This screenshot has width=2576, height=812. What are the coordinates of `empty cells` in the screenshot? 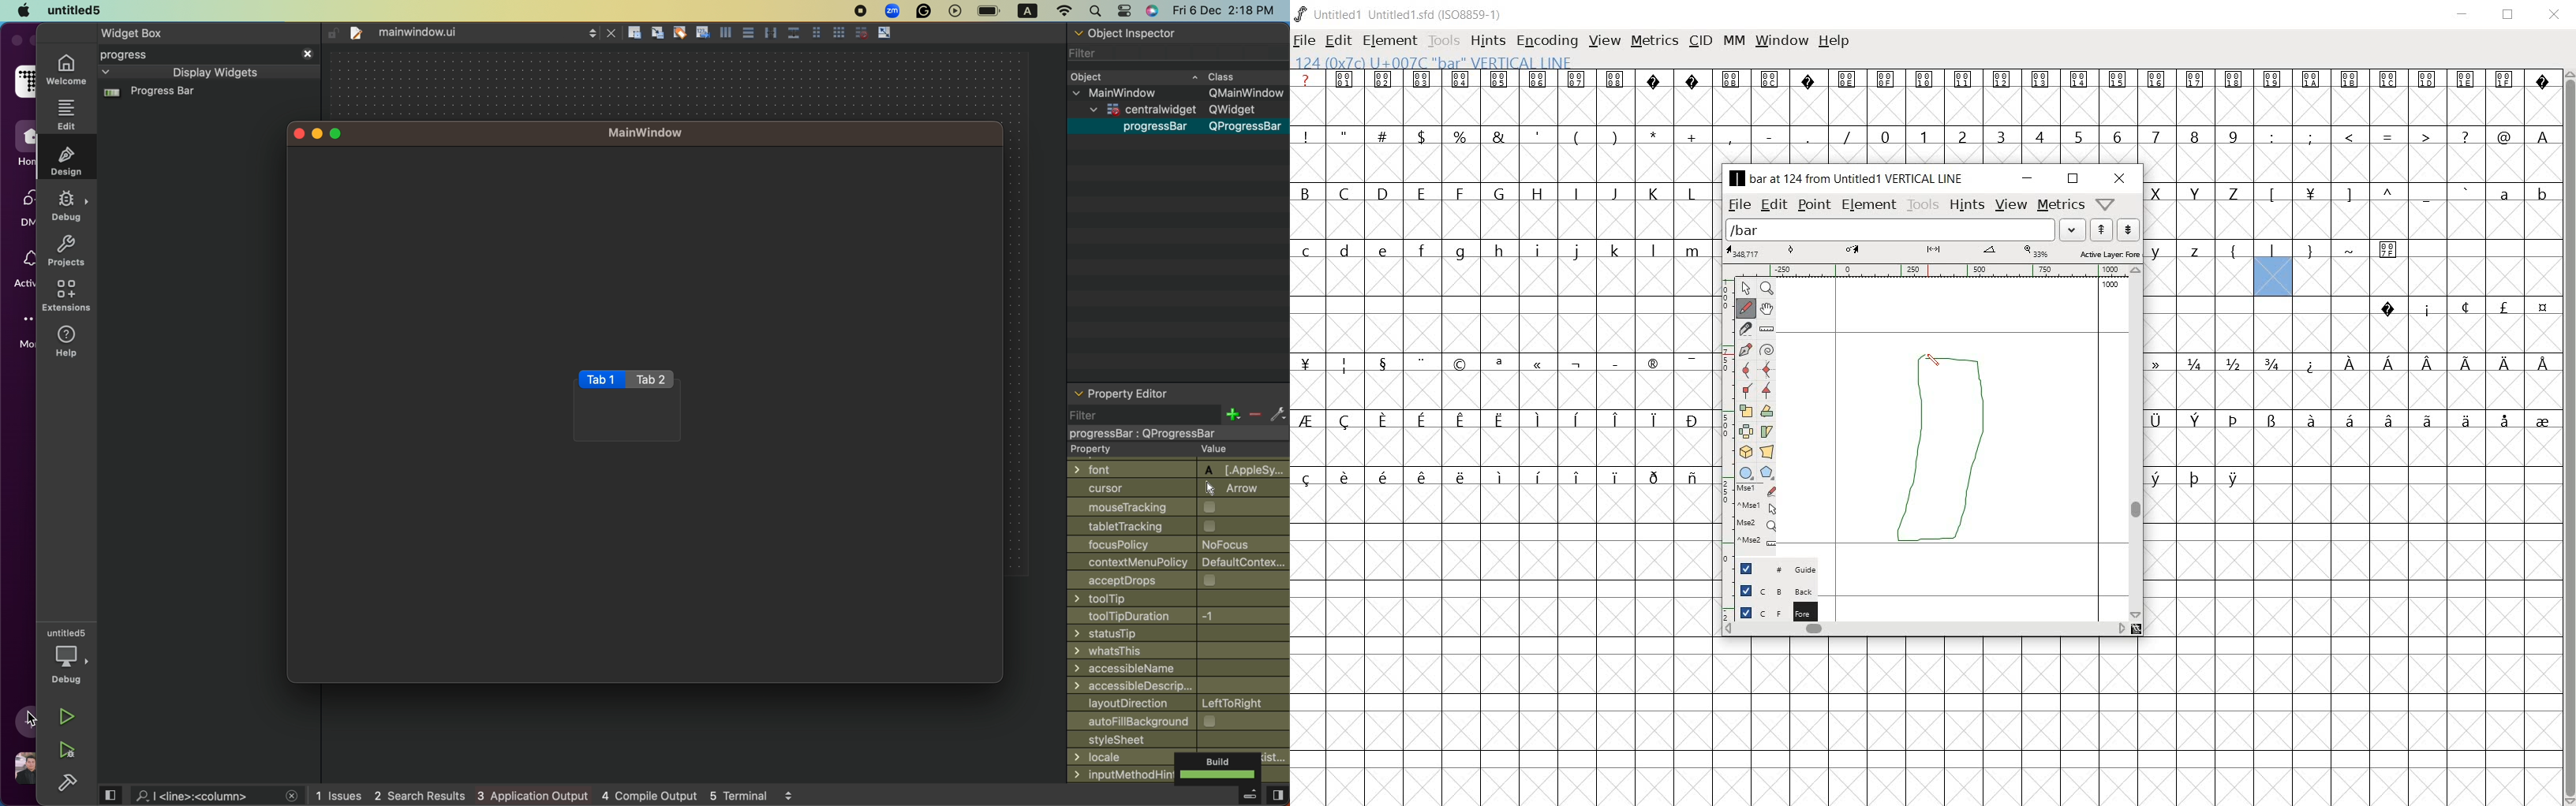 It's located at (1504, 646).